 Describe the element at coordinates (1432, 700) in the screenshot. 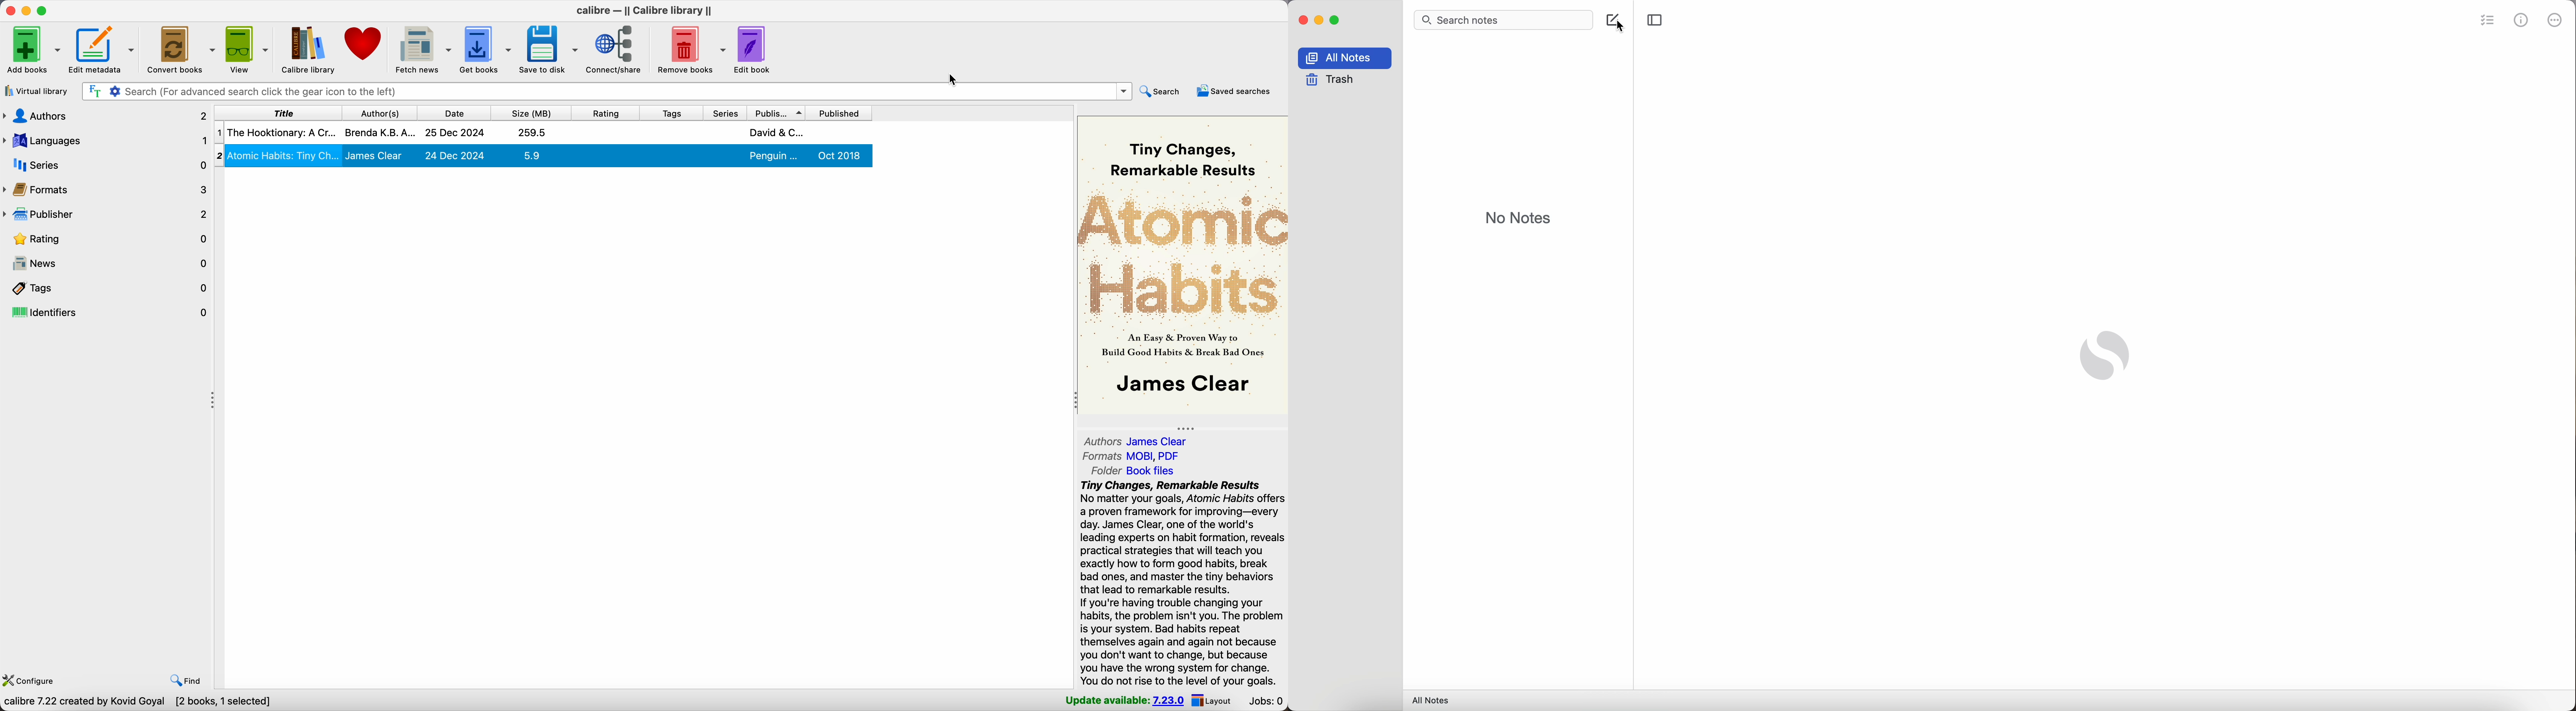

I see `all notes` at that location.